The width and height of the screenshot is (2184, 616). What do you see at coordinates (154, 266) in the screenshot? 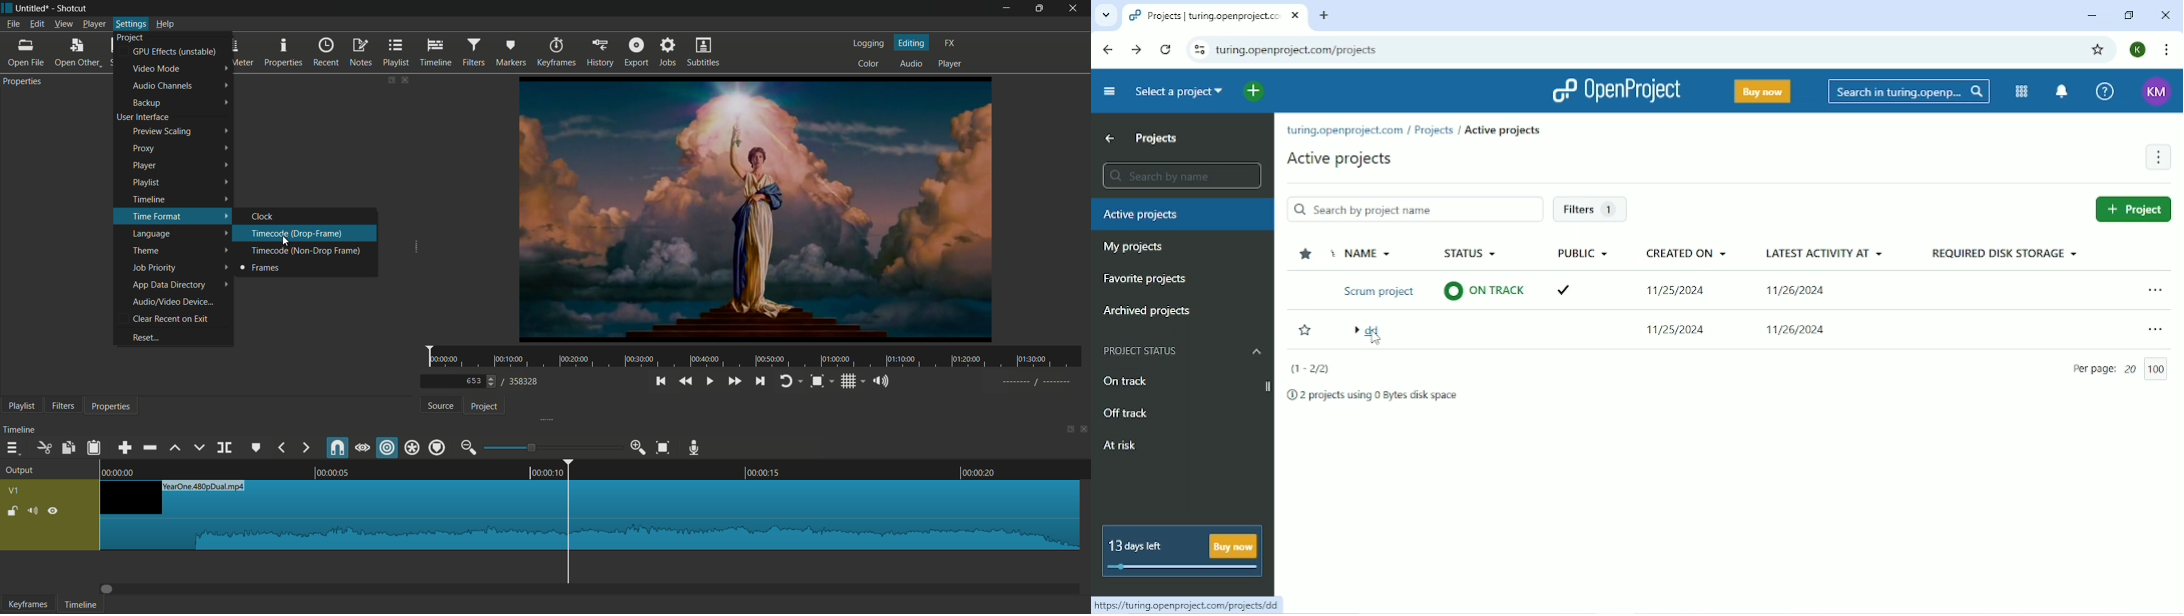
I see `job priority` at bounding box center [154, 266].